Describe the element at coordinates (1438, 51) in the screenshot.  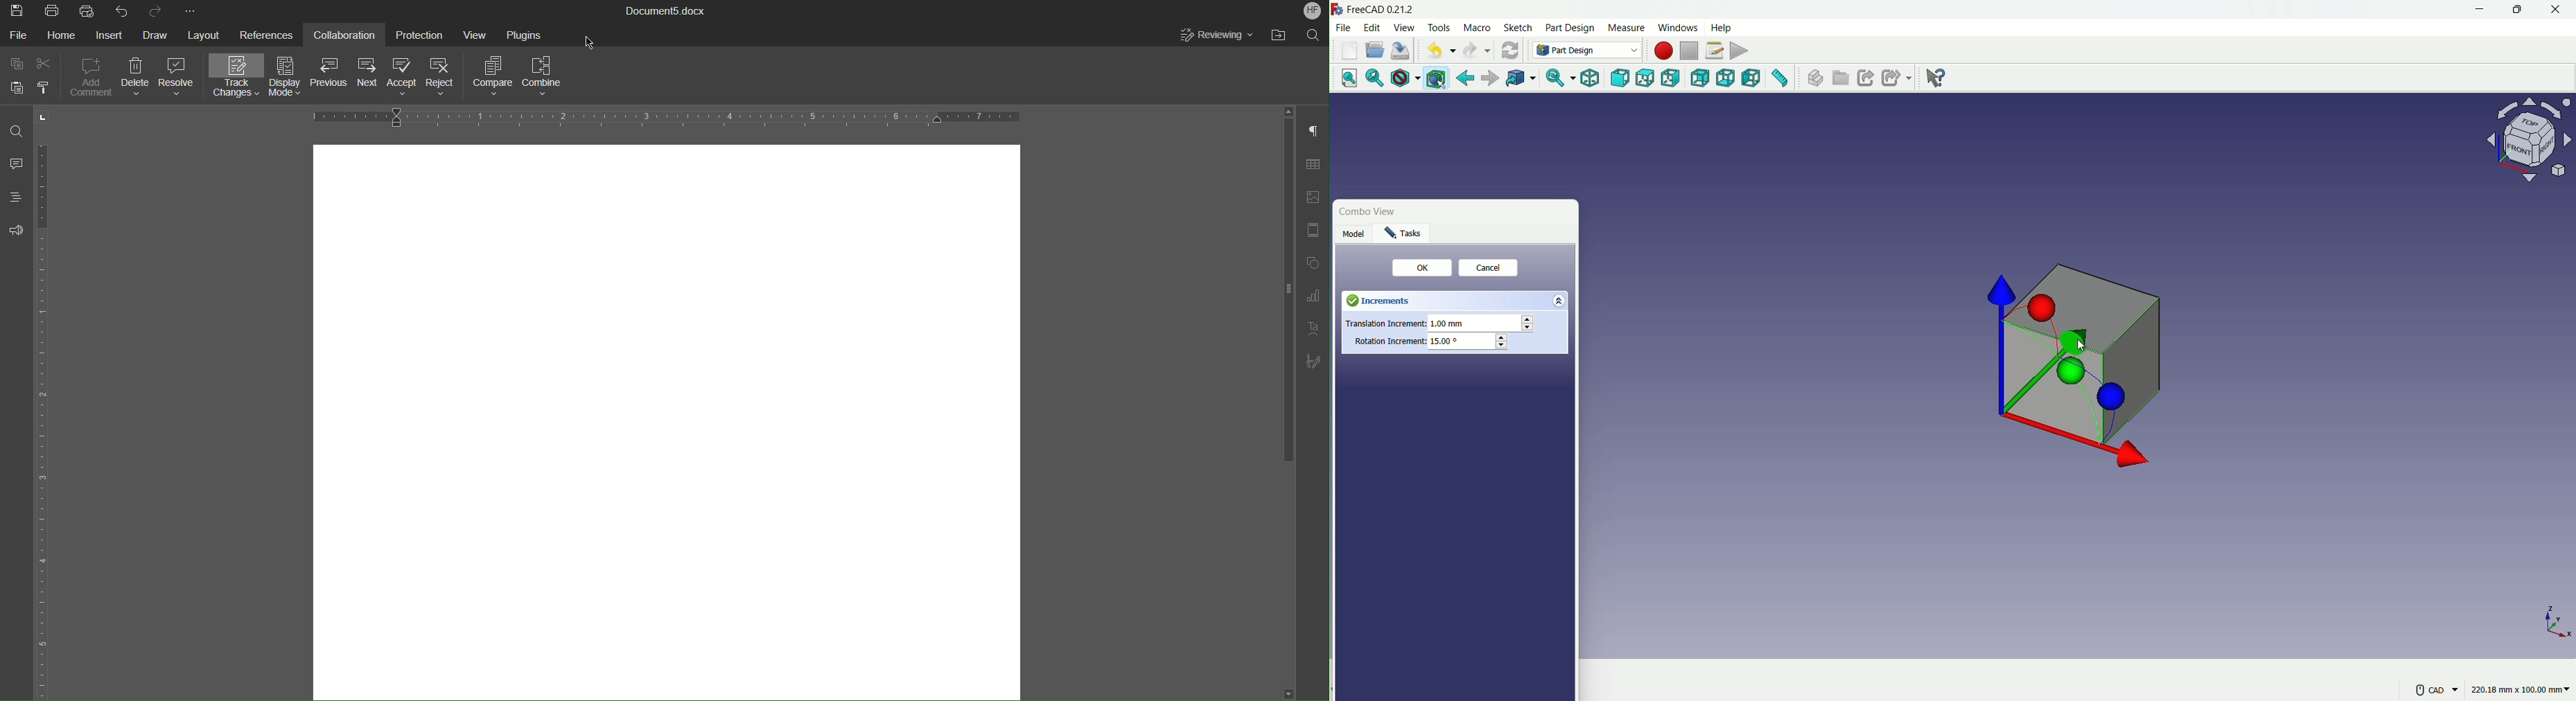
I see `undo` at that location.